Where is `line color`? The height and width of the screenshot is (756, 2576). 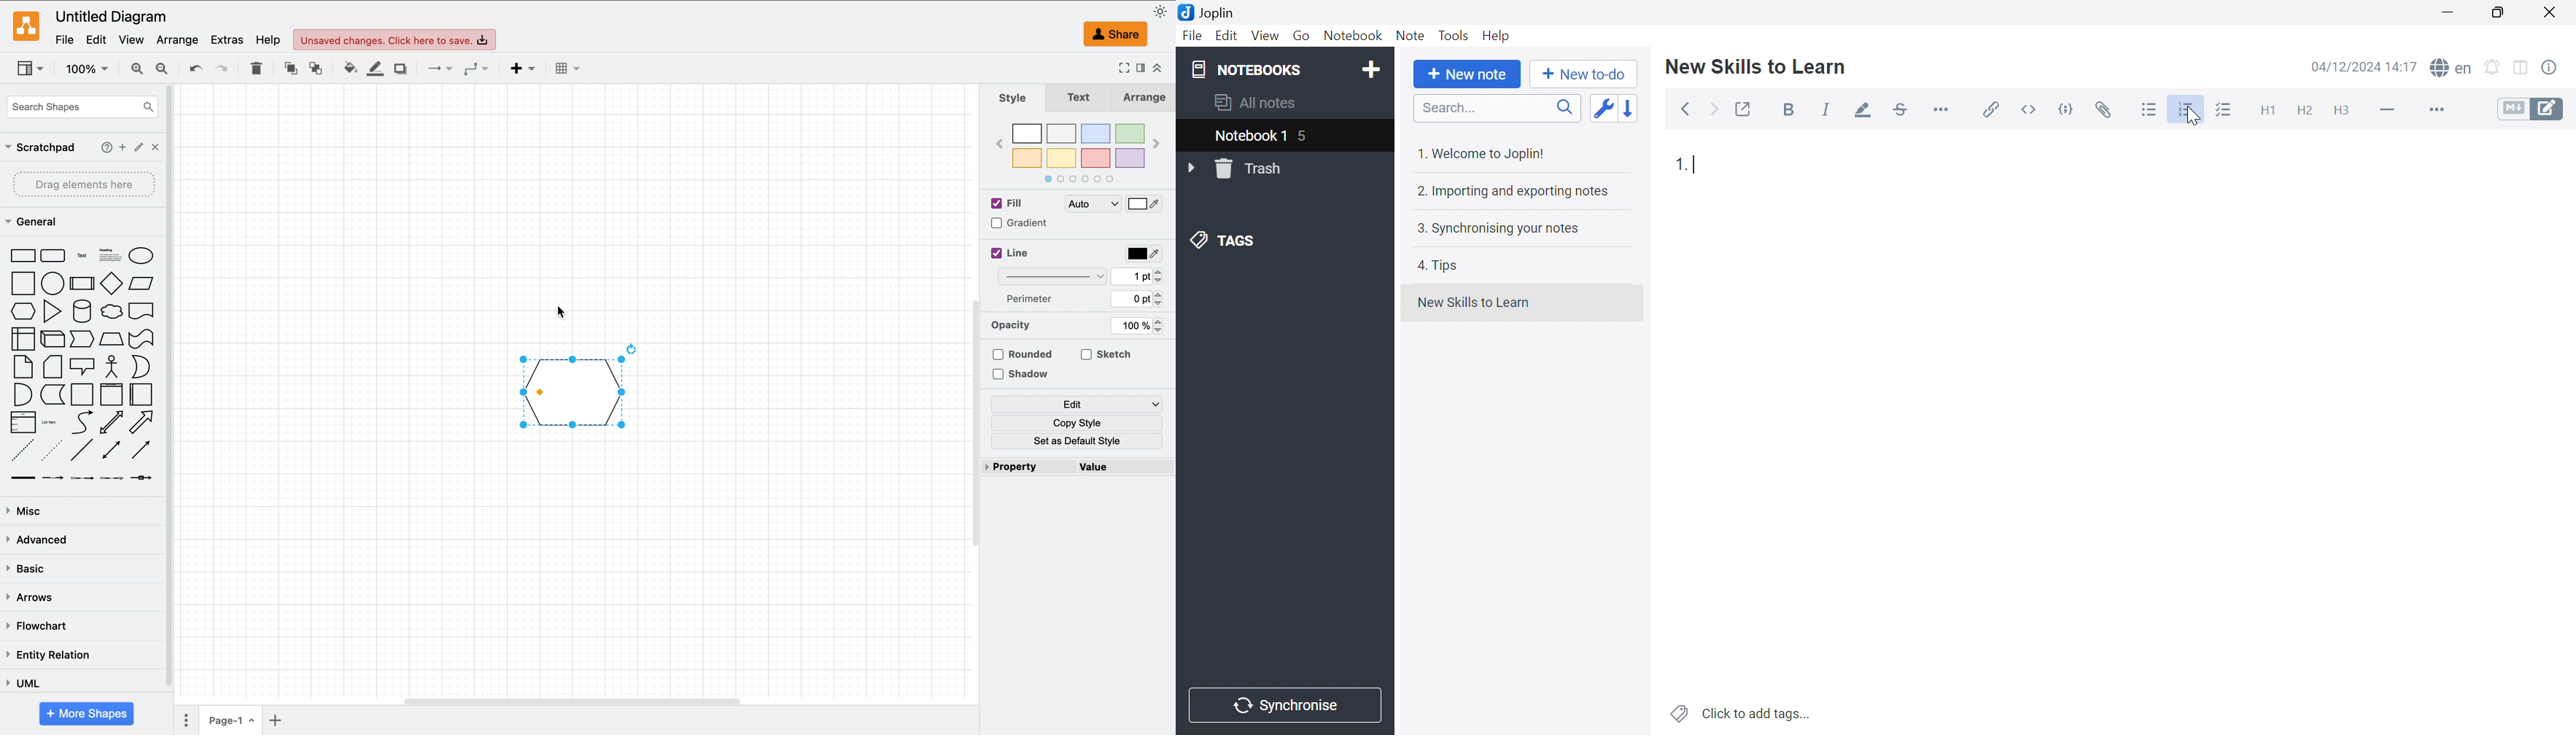
line color is located at coordinates (372, 69).